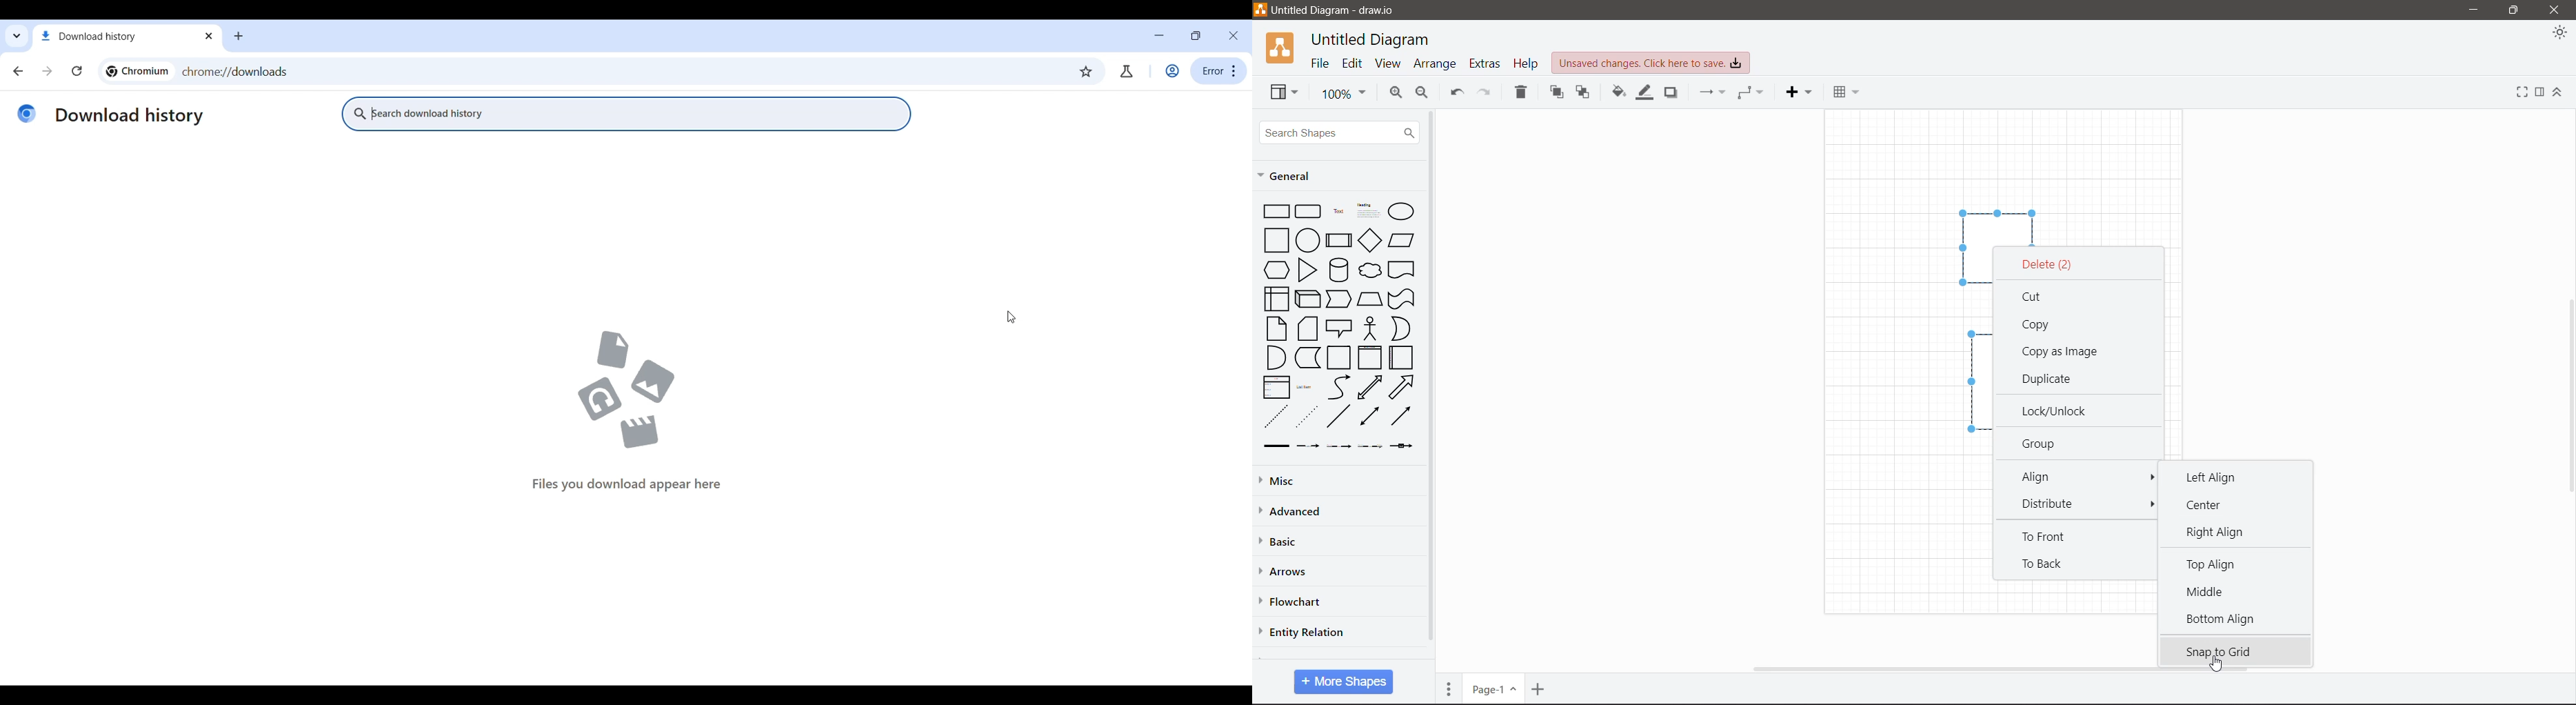 This screenshot has width=2576, height=728. What do you see at coordinates (2213, 566) in the screenshot?
I see `Top Align` at bounding box center [2213, 566].